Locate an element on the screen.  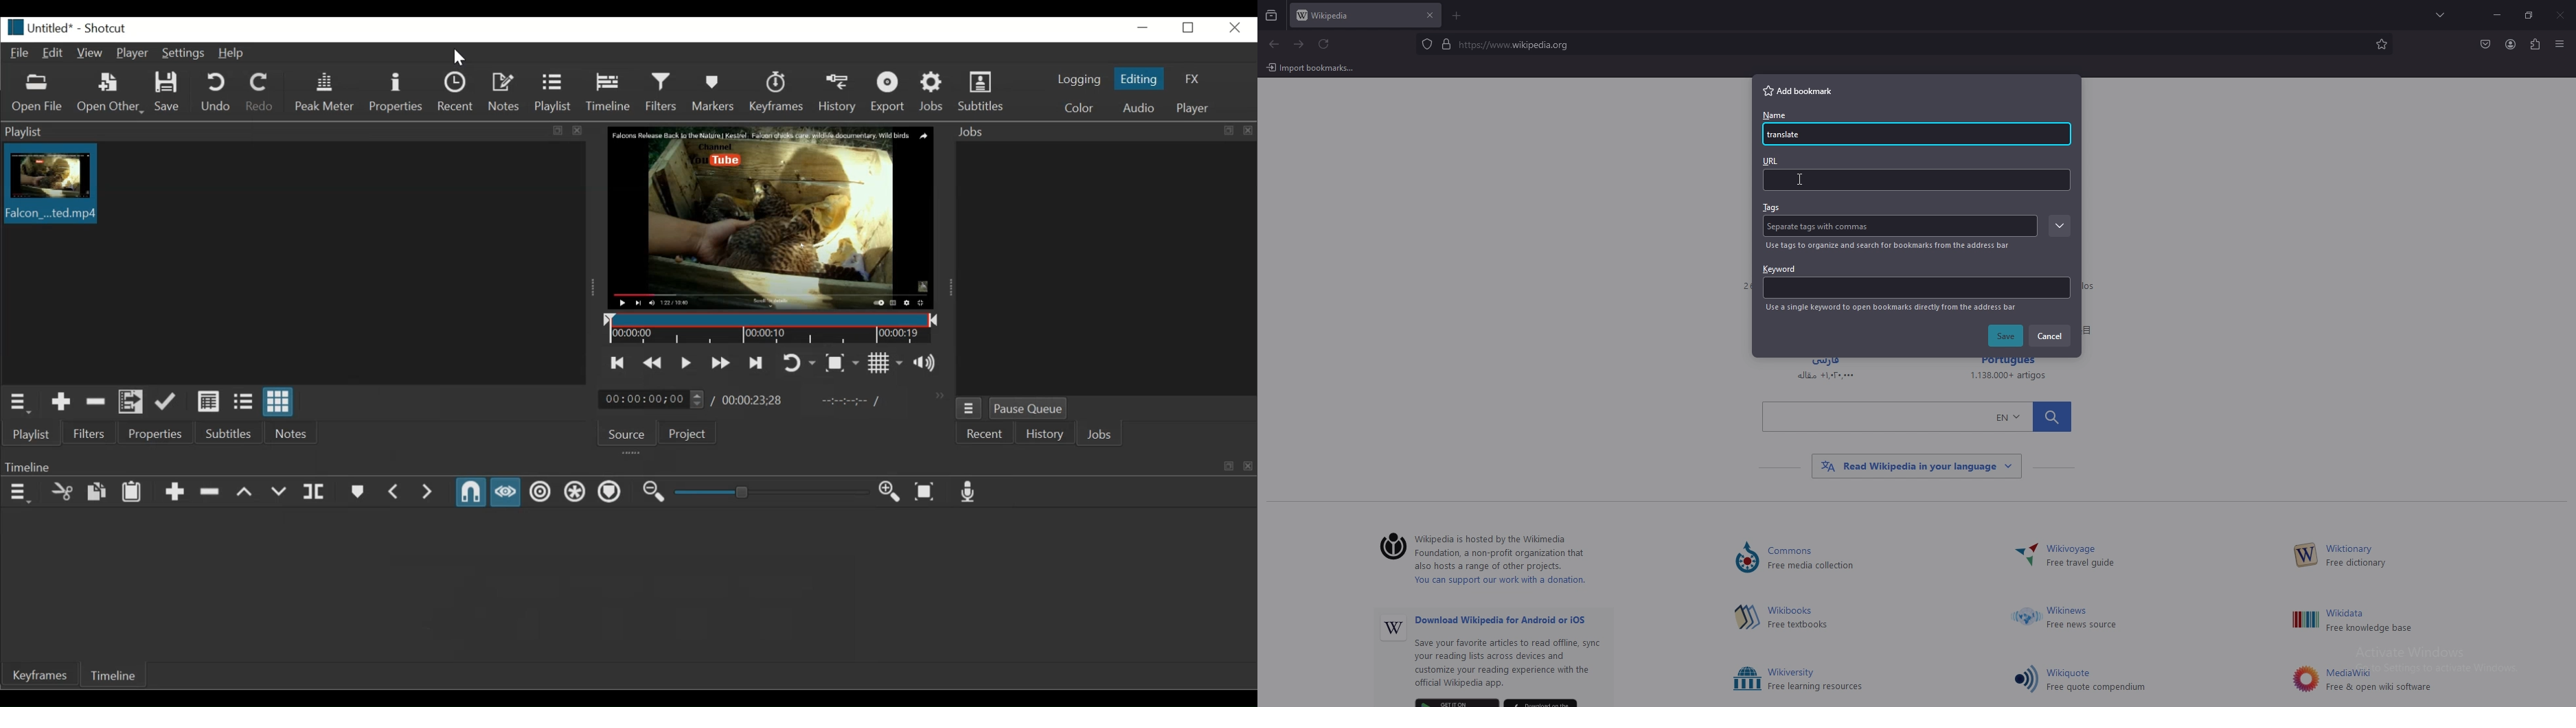
protected is located at coordinates (1426, 44).